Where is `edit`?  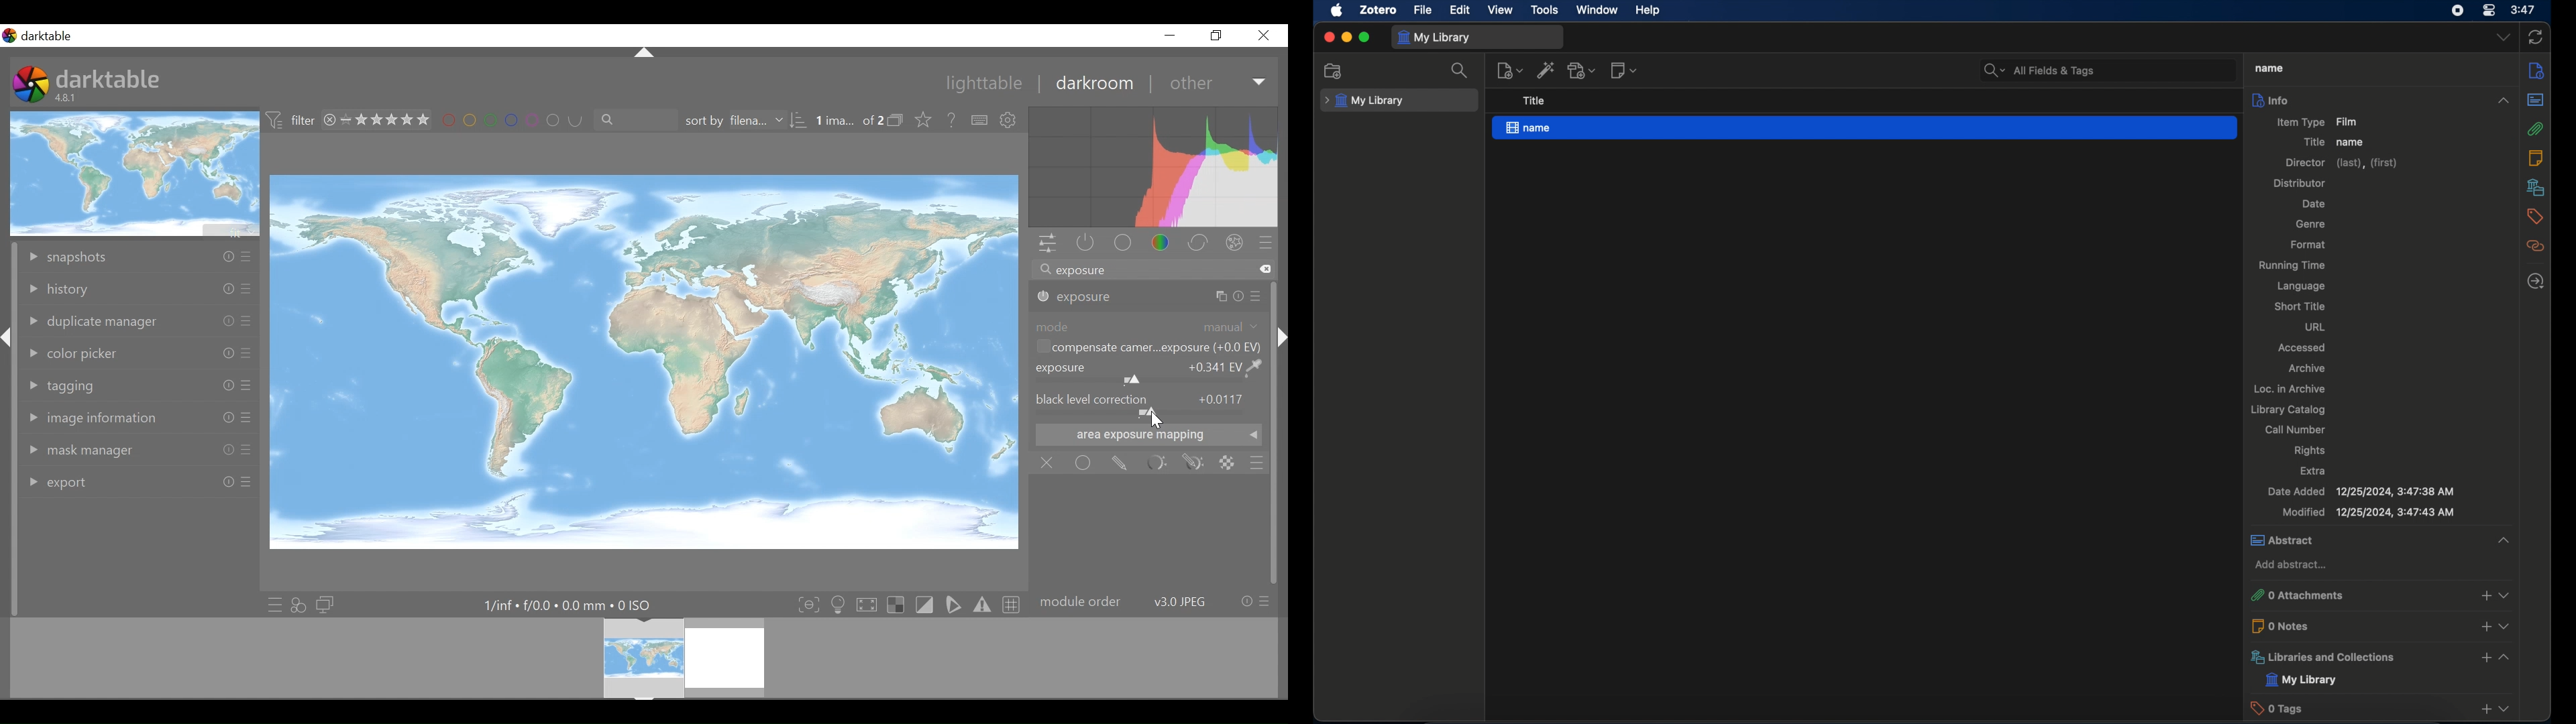
edit is located at coordinates (1462, 10).